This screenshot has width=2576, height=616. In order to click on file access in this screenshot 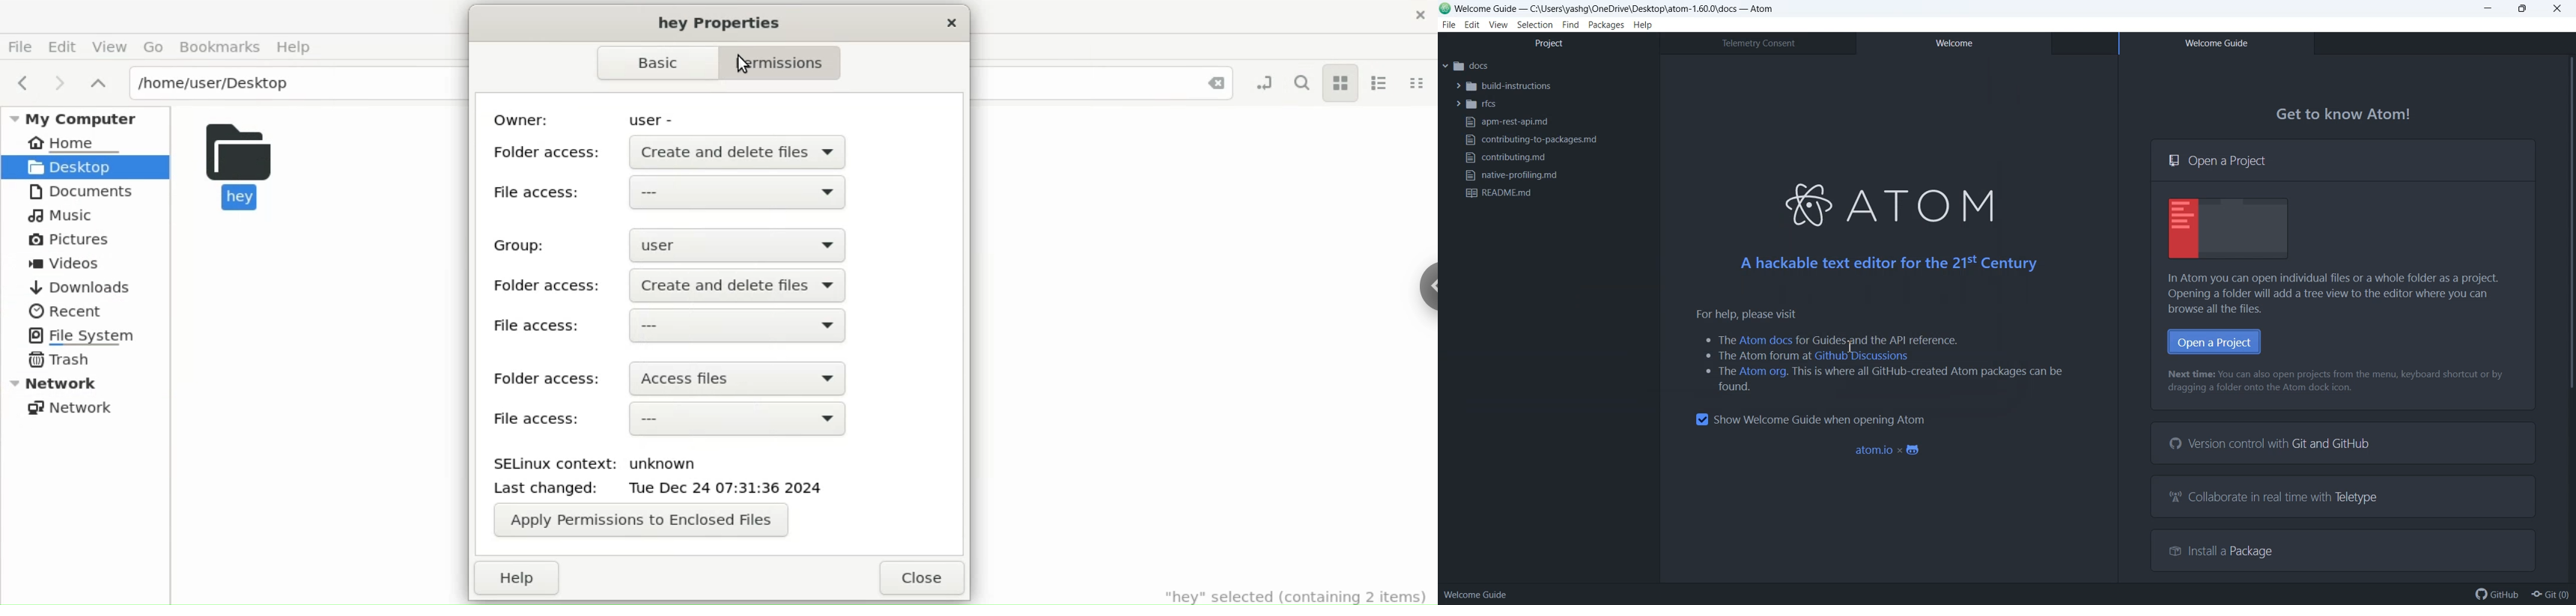, I will do `click(670, 418)`.